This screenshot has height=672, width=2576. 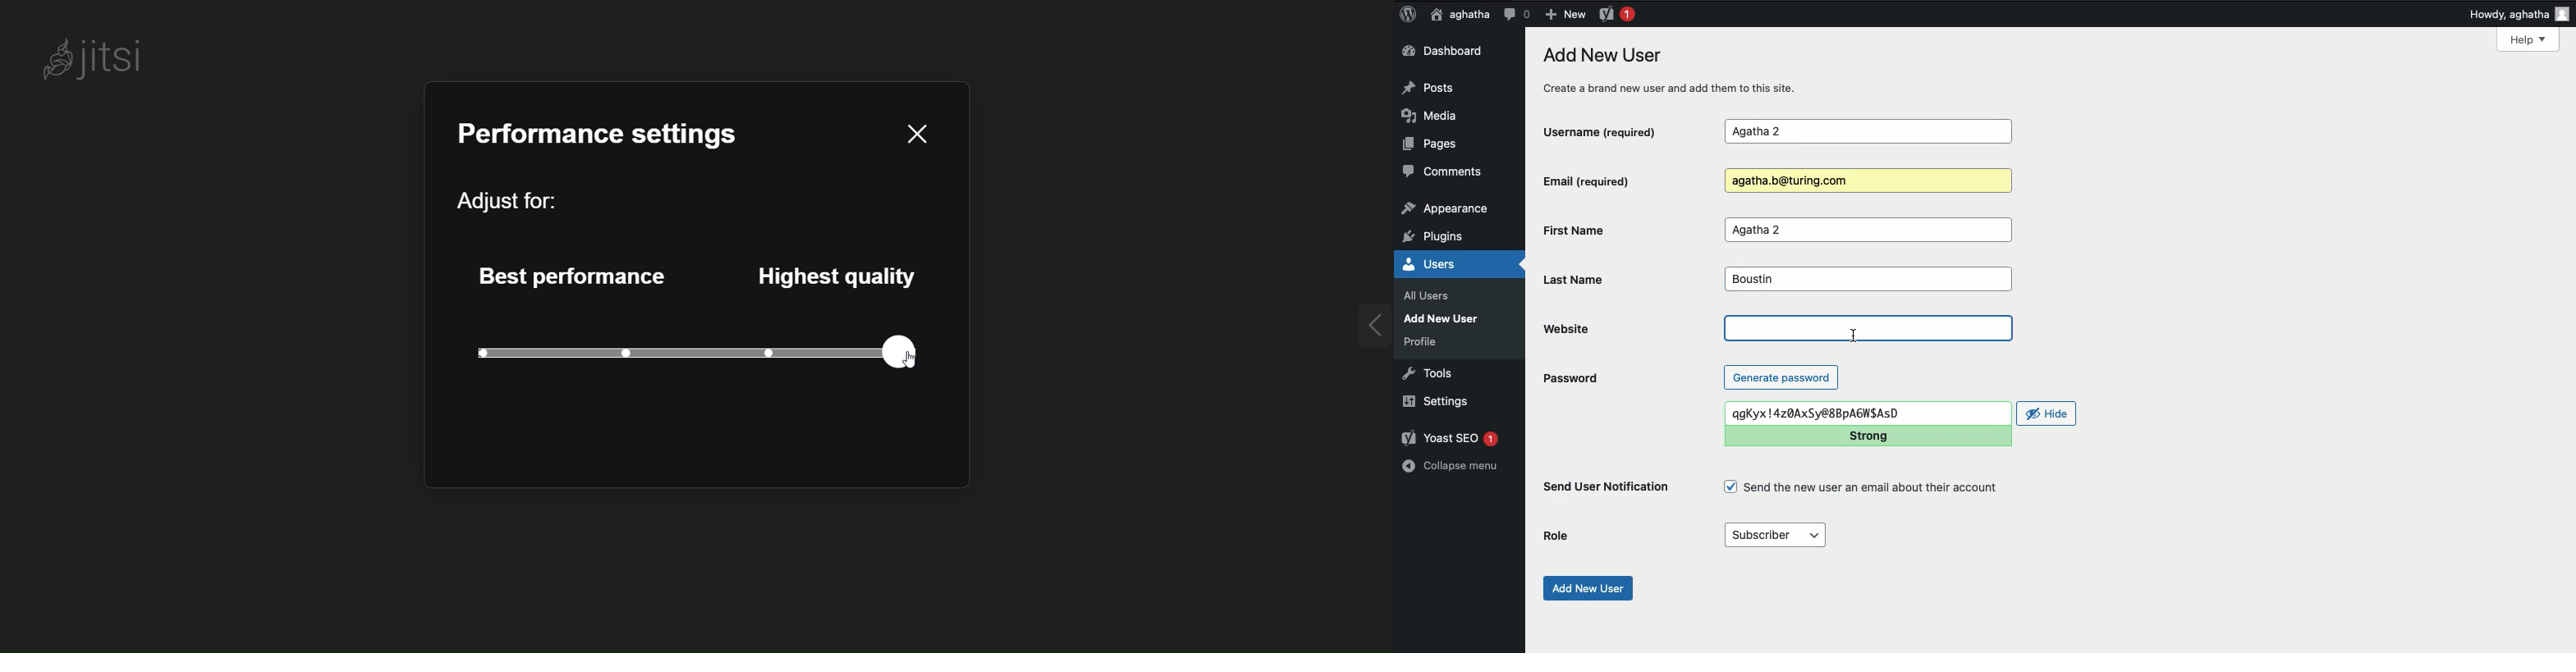 I want to click on Add new user, so click(x=1586, y=588).